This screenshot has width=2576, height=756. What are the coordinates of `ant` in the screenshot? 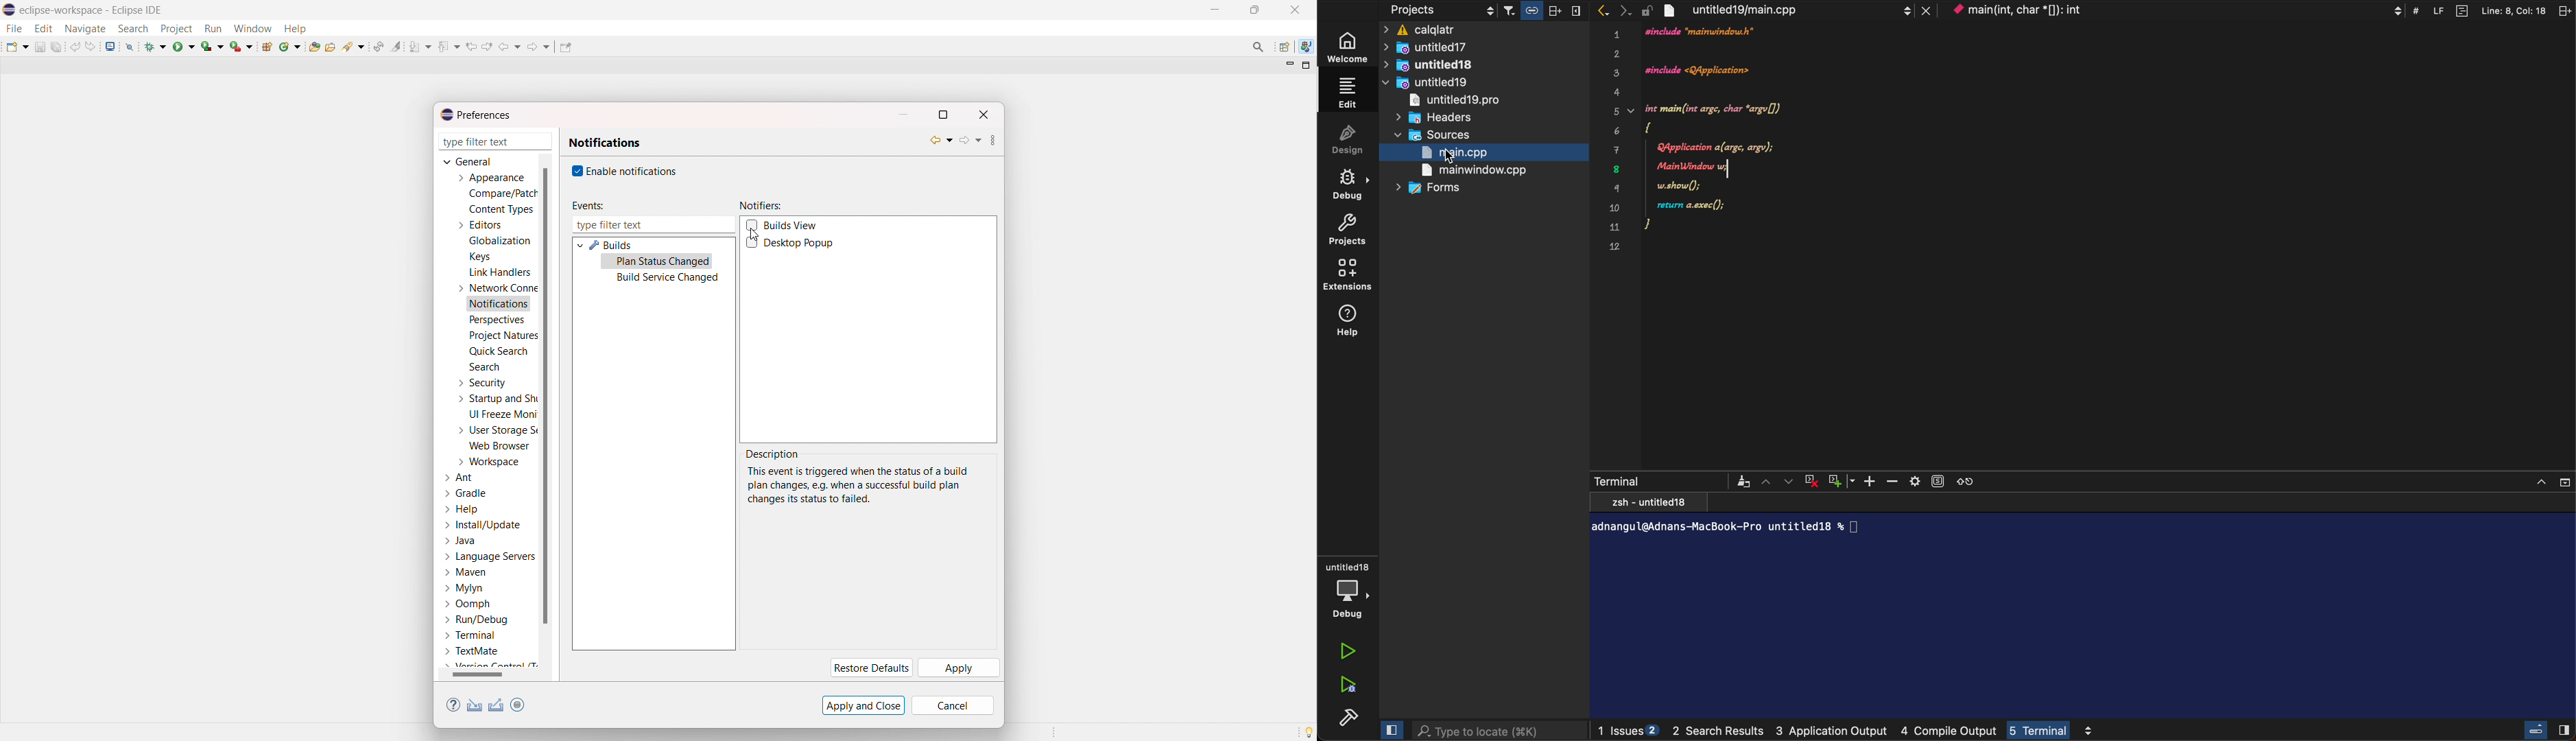 It's located at (460, 478).